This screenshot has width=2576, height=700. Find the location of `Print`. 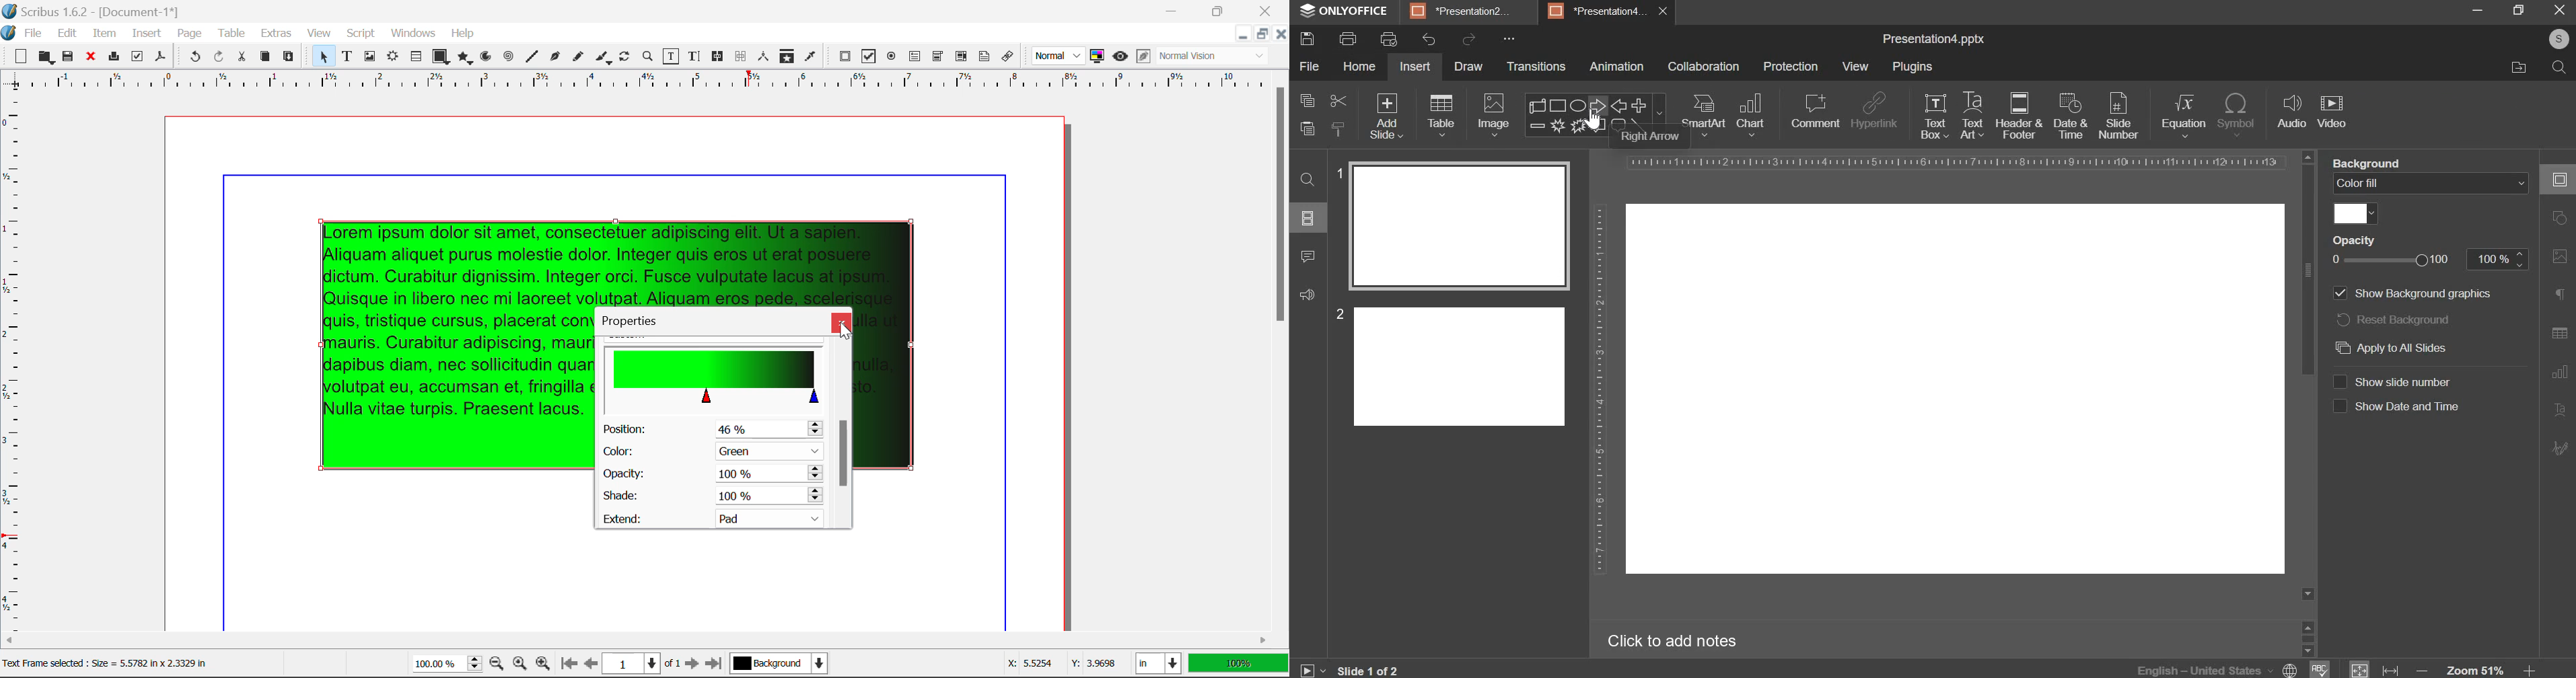

Print is located at coordinates (113, 56).